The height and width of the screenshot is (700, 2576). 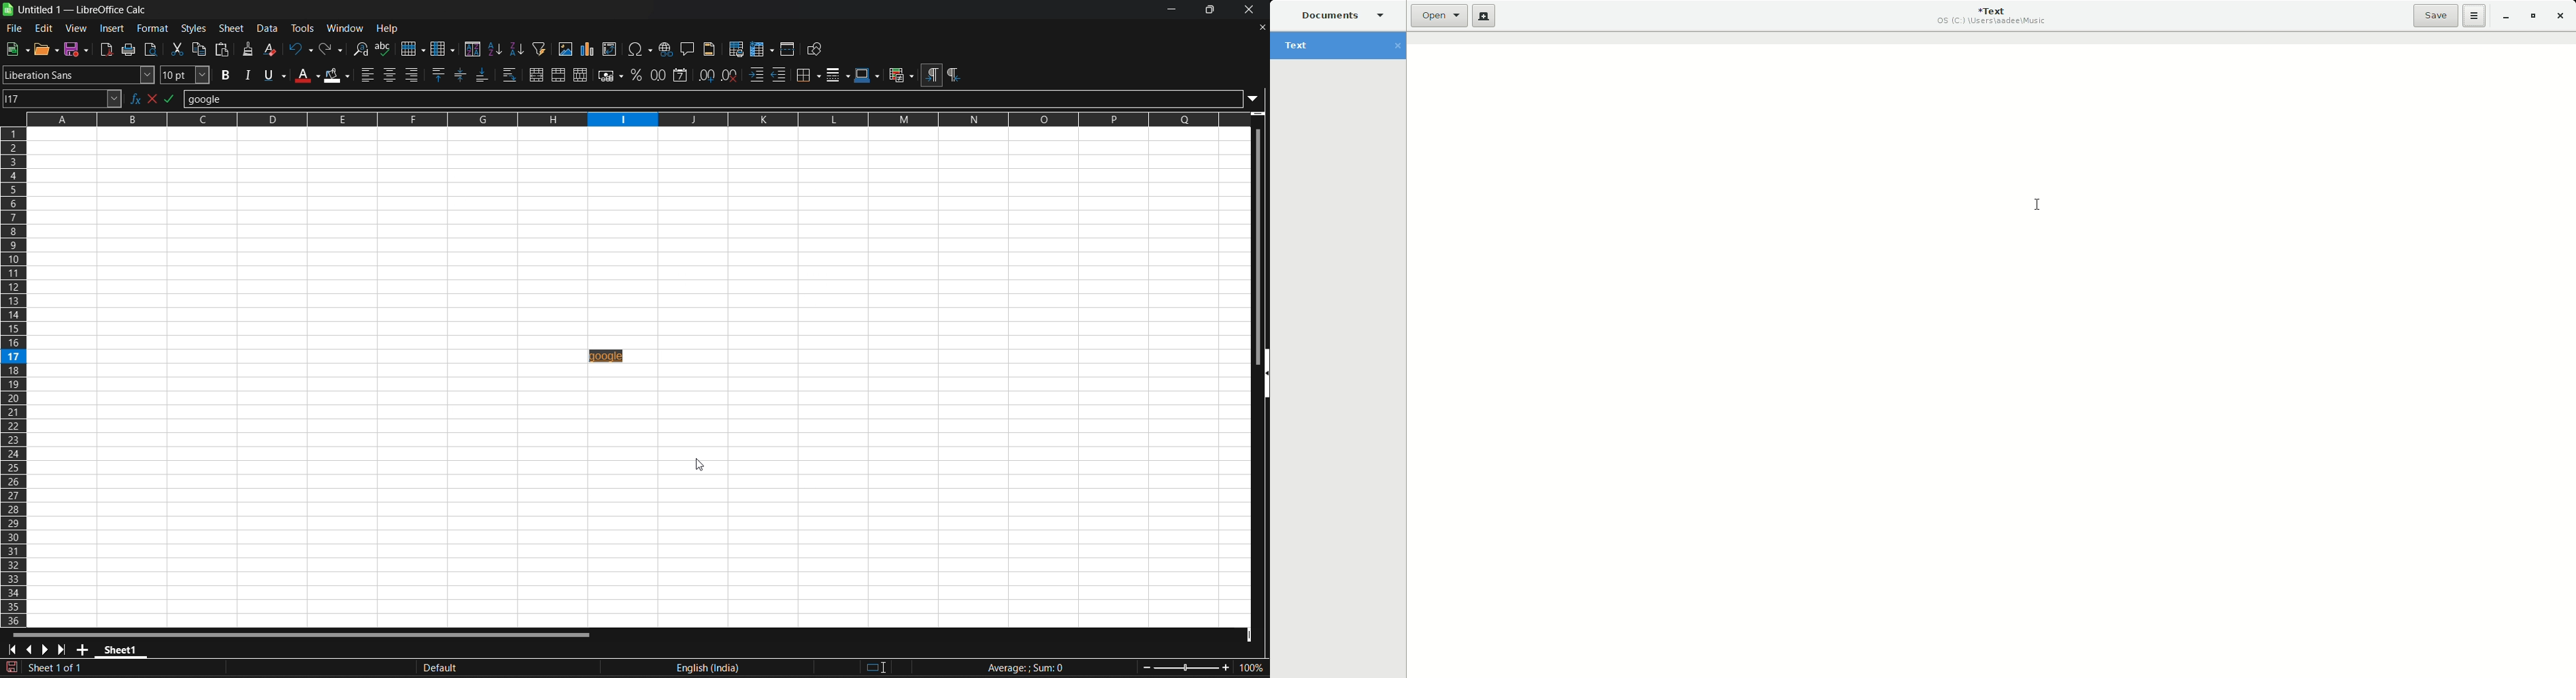 What do you see at coordinates (473, 48) in the screenshot?
I see `sort` at bounding box center [473, 48].